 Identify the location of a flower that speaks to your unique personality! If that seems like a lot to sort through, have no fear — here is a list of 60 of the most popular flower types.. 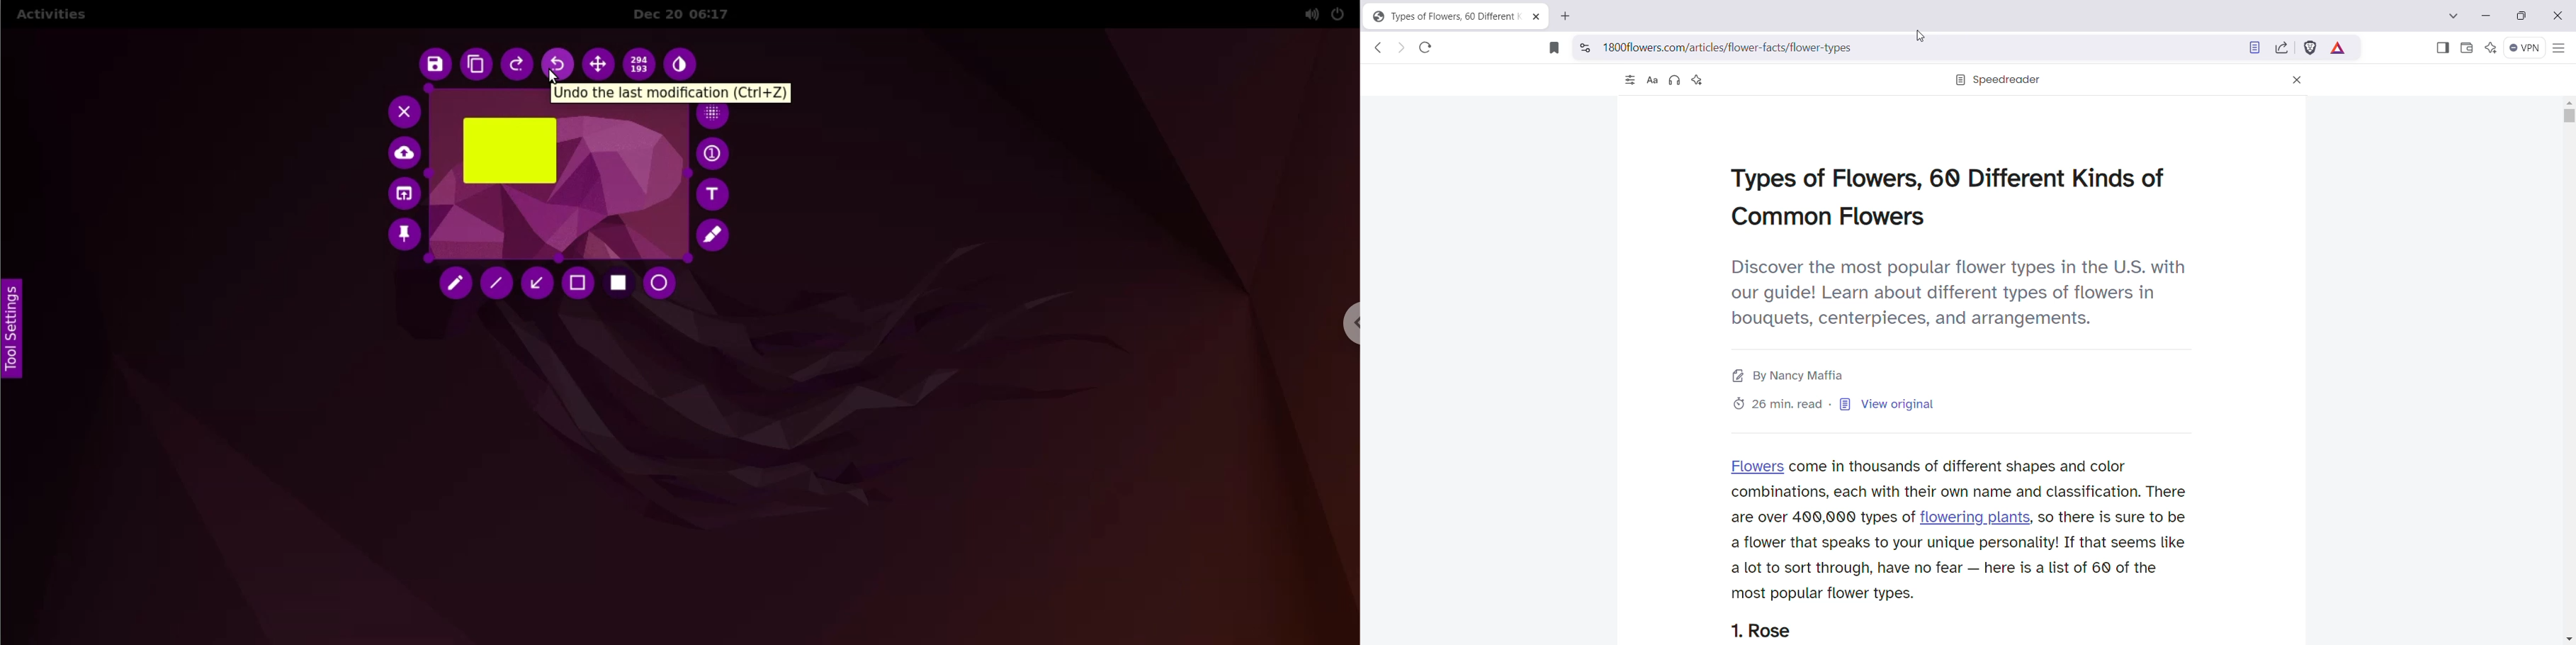
(1959, 568).